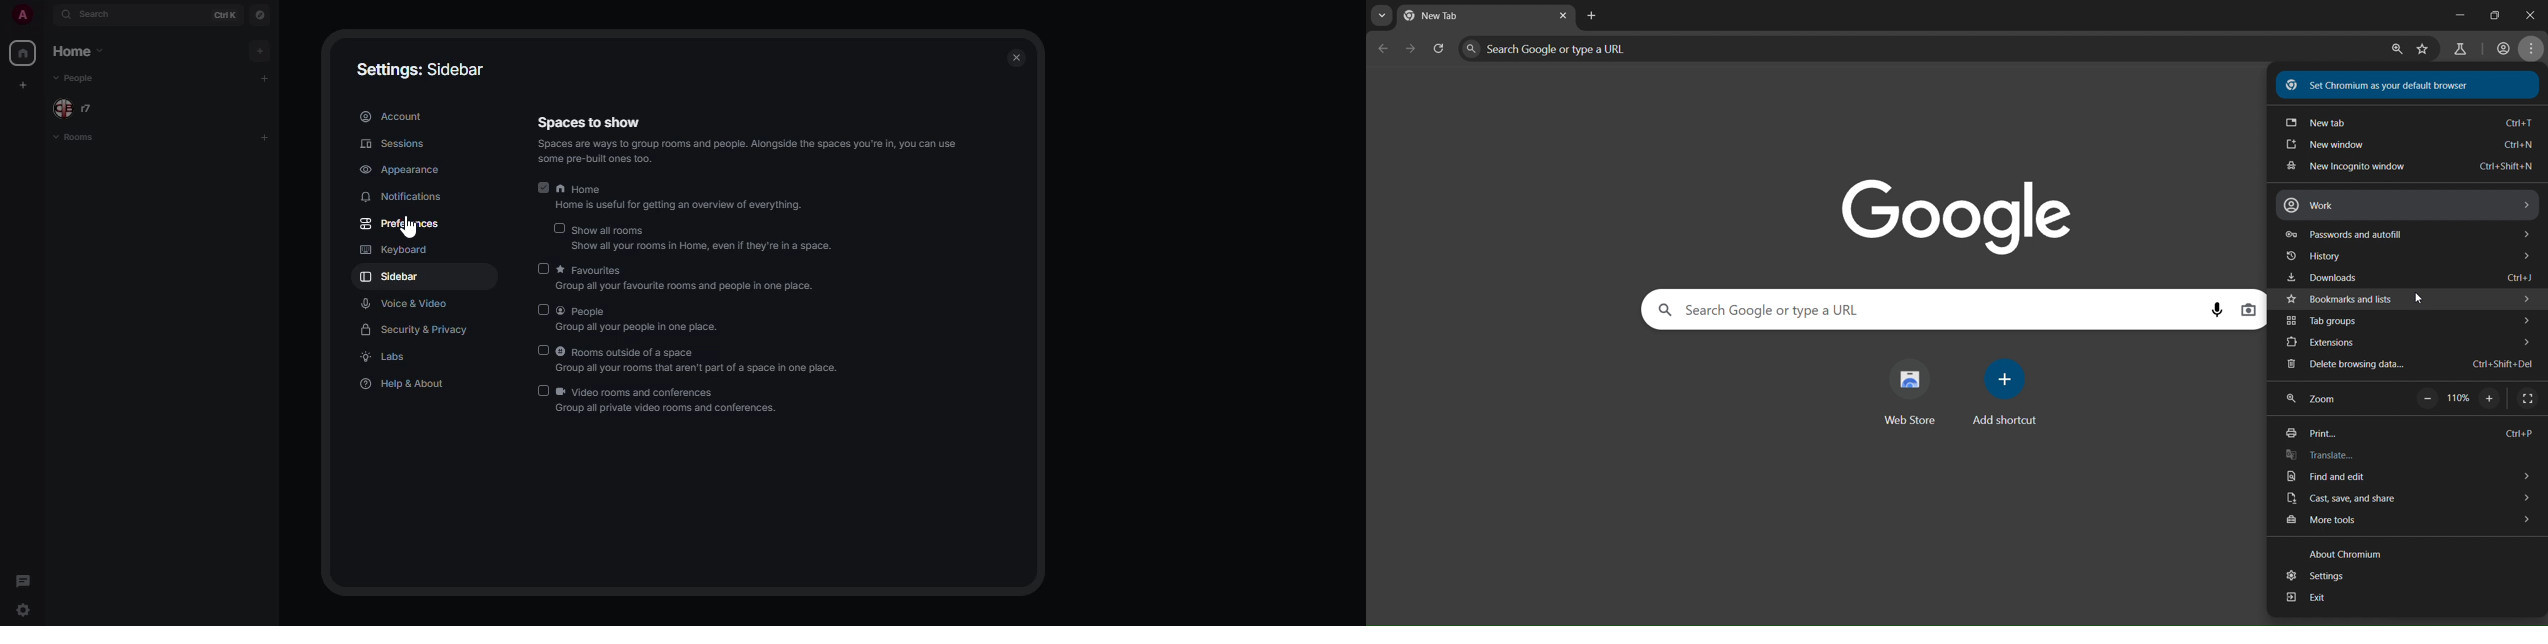 The height and width of the screenshot is (644, 2548). What do you see at coordinates (2530, 14) in the screenshot?
I see `close` at bounding box center [2530, 14].